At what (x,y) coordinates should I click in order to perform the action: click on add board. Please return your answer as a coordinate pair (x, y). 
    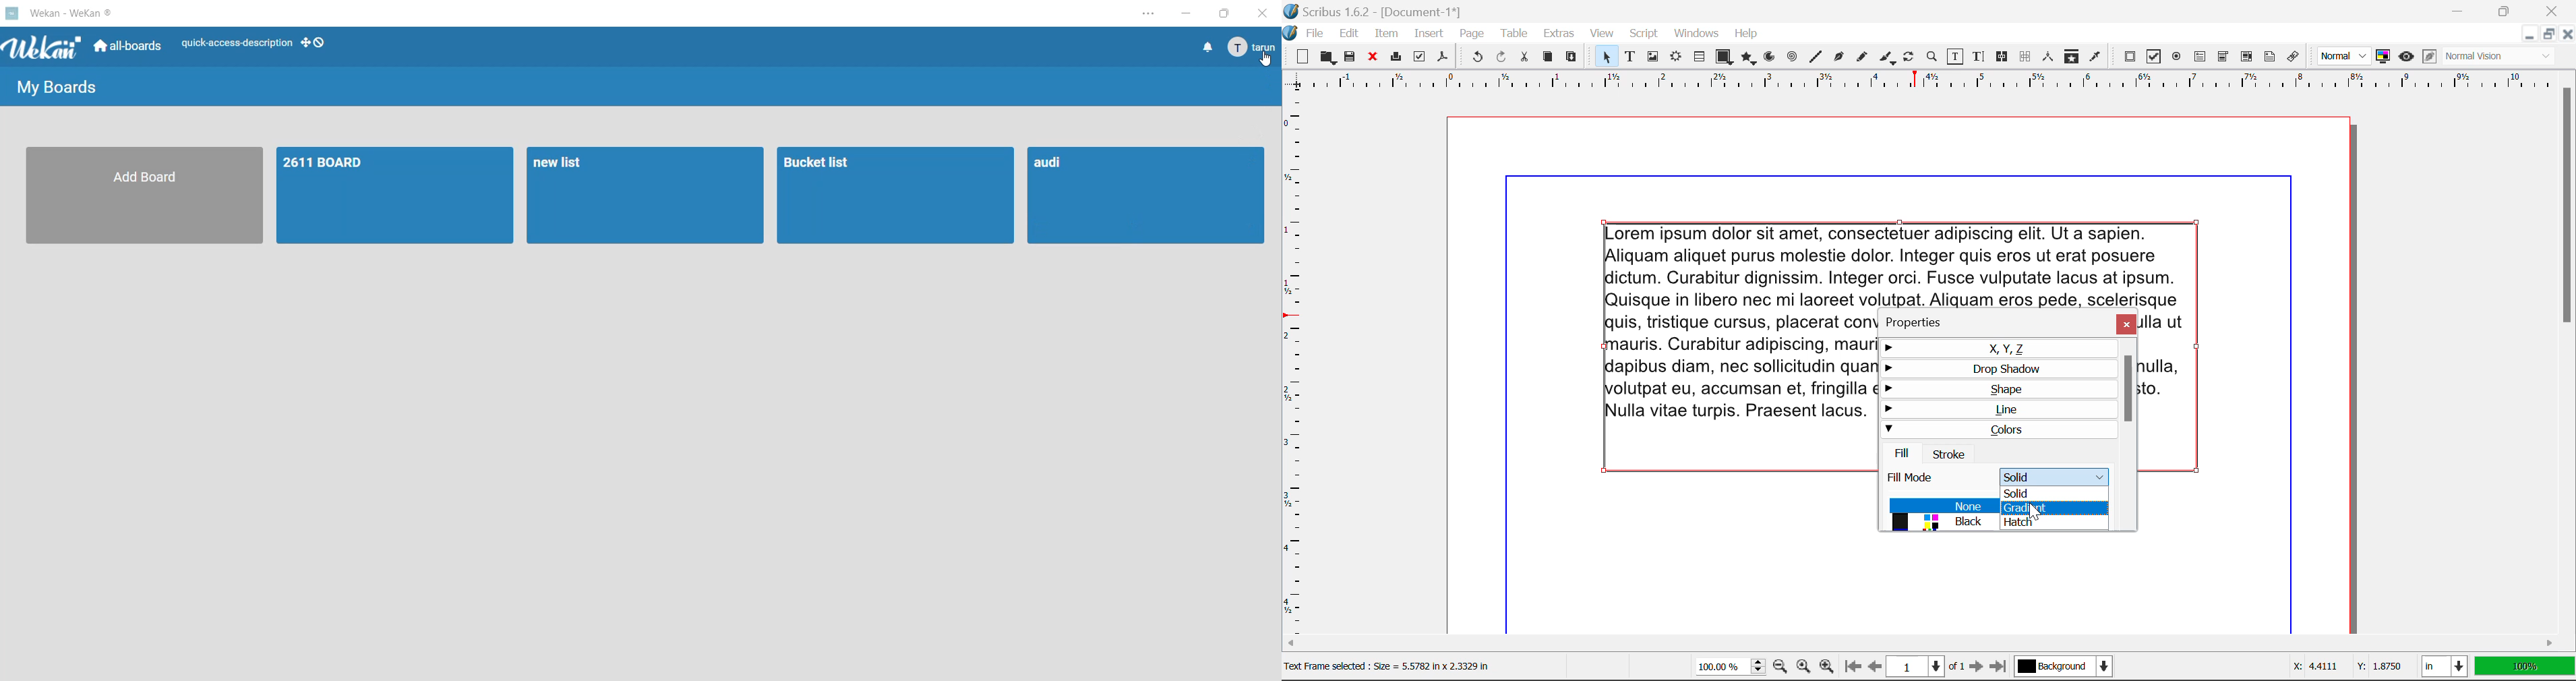
    Looking at the image, I should click on (148, 194).